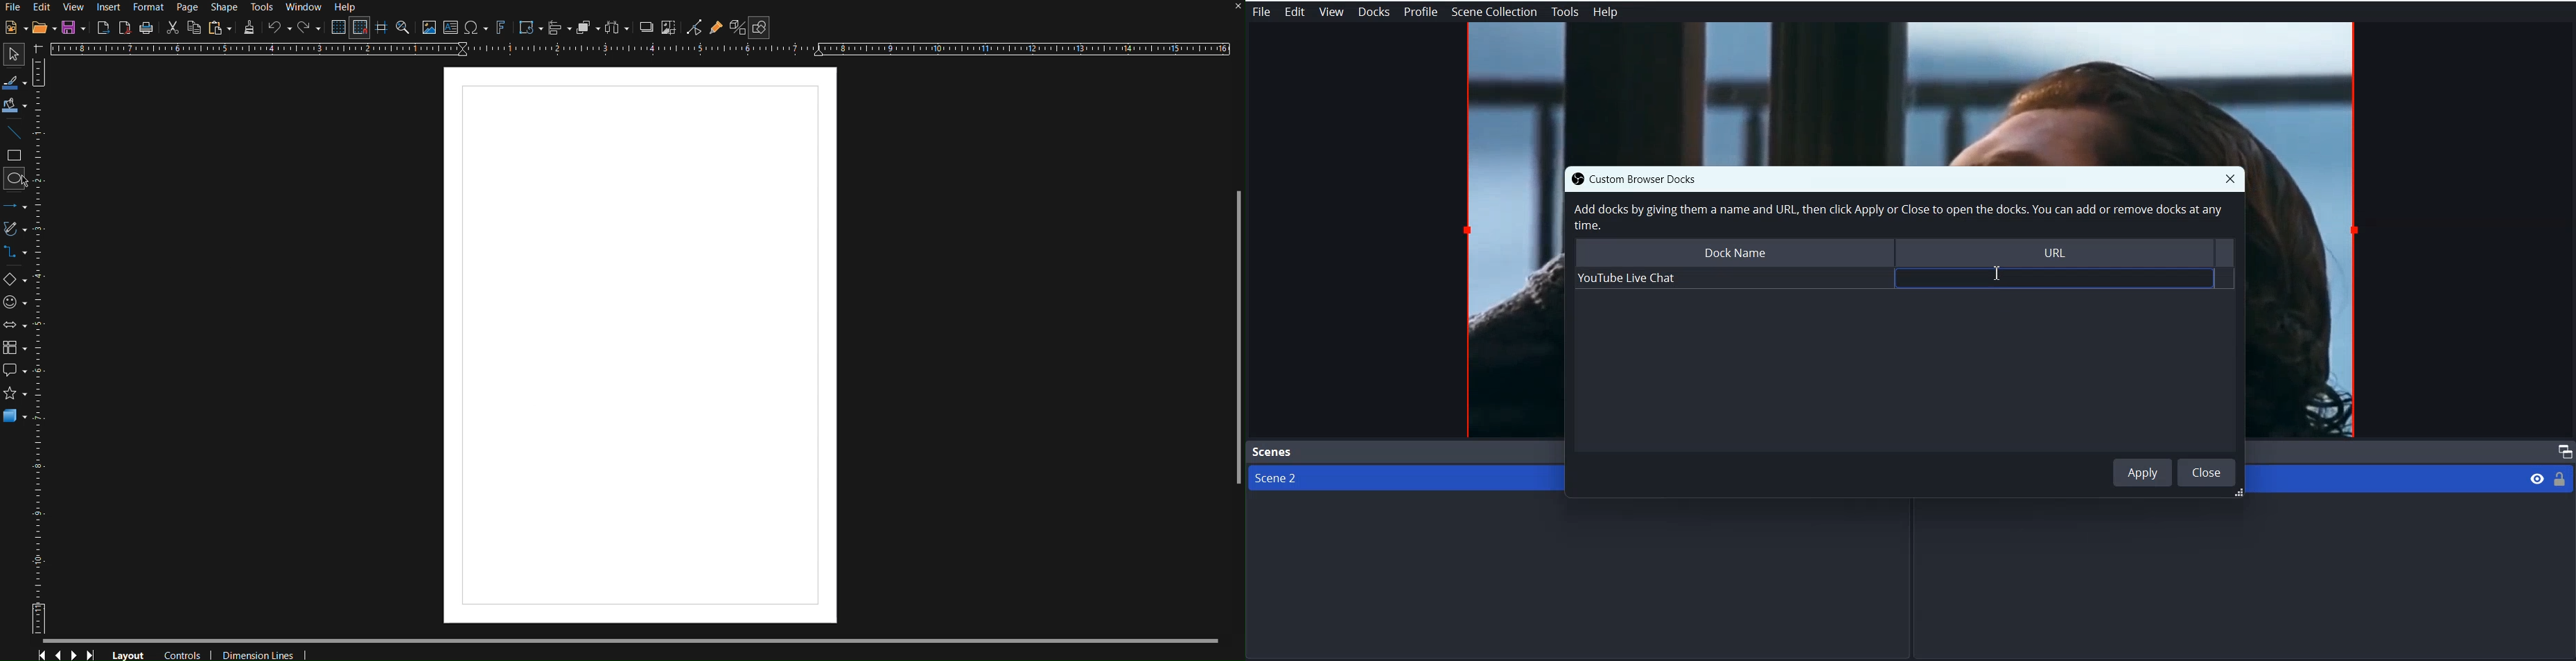 Image resolution: width=2576 pixels, height=672 pixels. I want to click on Export as PDF, so click(125, 27).